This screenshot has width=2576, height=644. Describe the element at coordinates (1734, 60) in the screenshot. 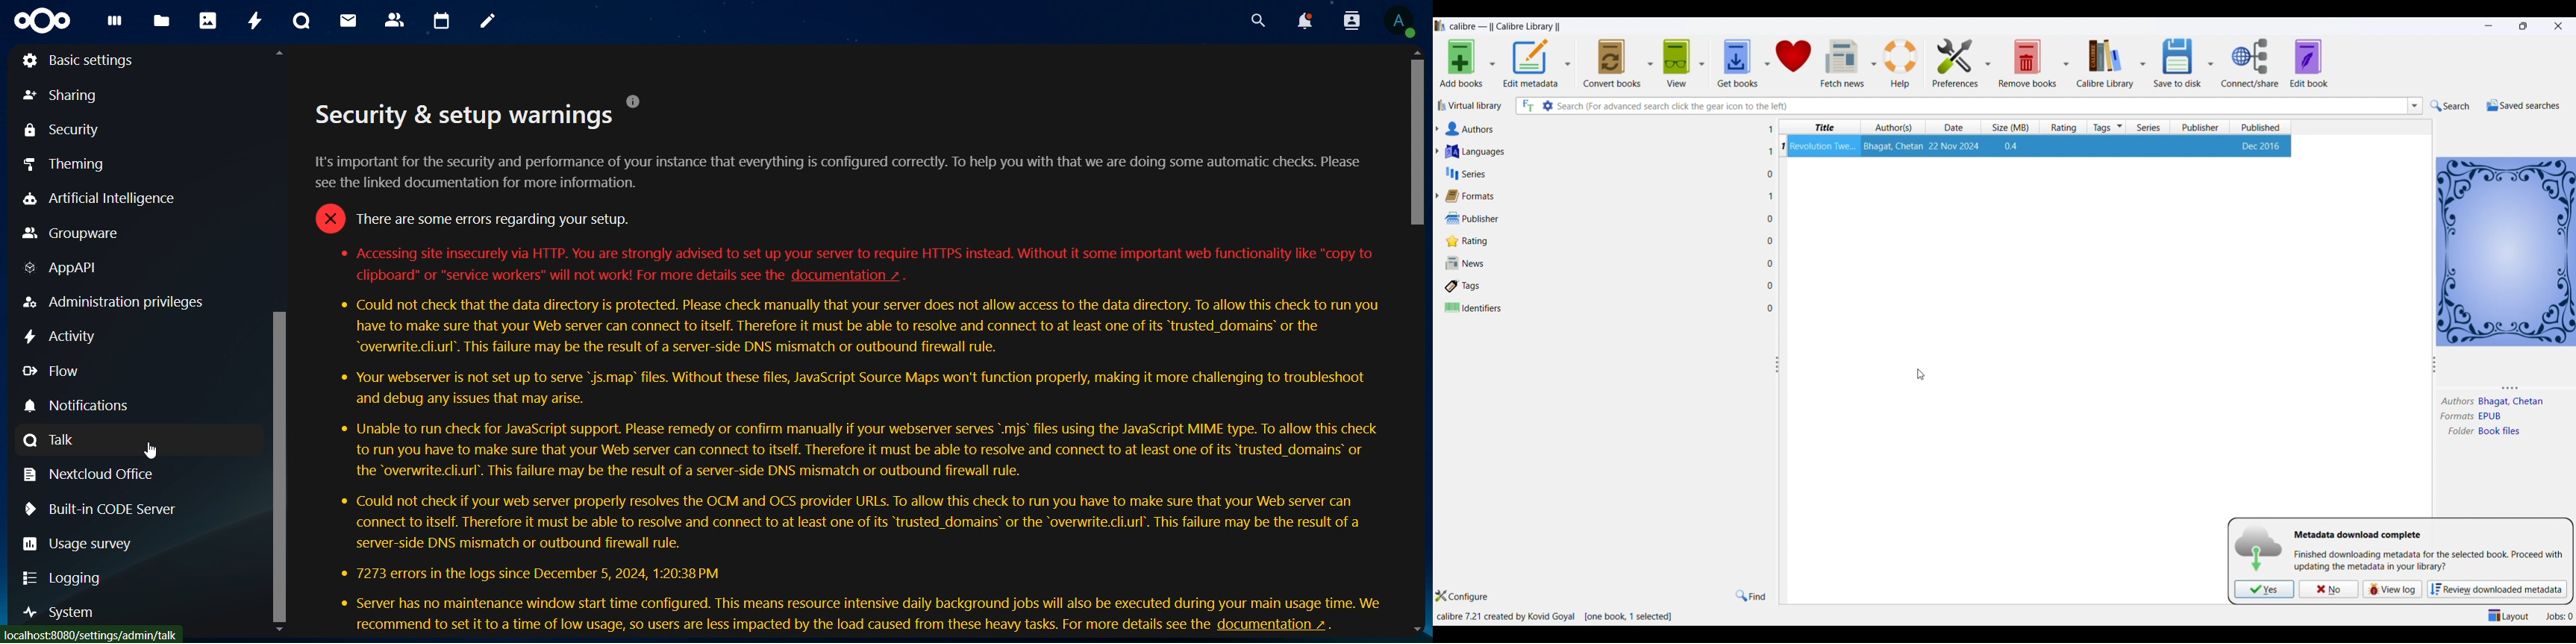

I see `get books` at that location.